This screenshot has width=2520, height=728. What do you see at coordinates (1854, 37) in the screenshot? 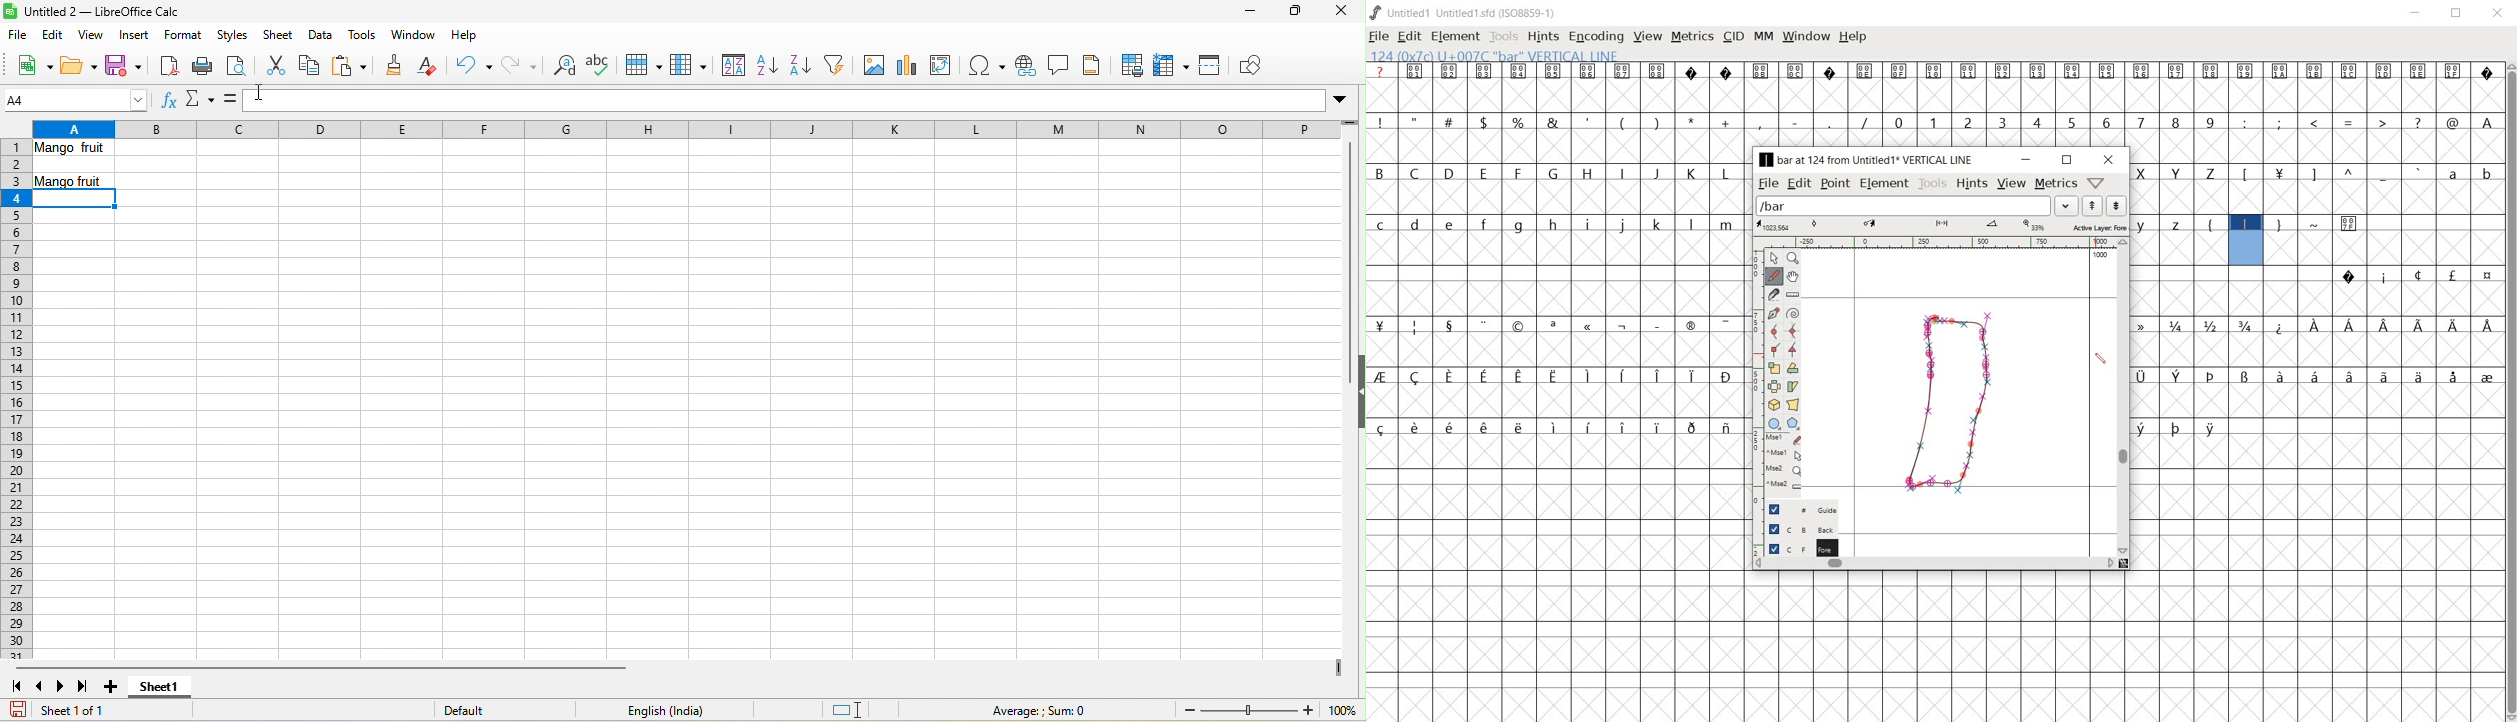
I see `help` at bounding box center [1854, 37].